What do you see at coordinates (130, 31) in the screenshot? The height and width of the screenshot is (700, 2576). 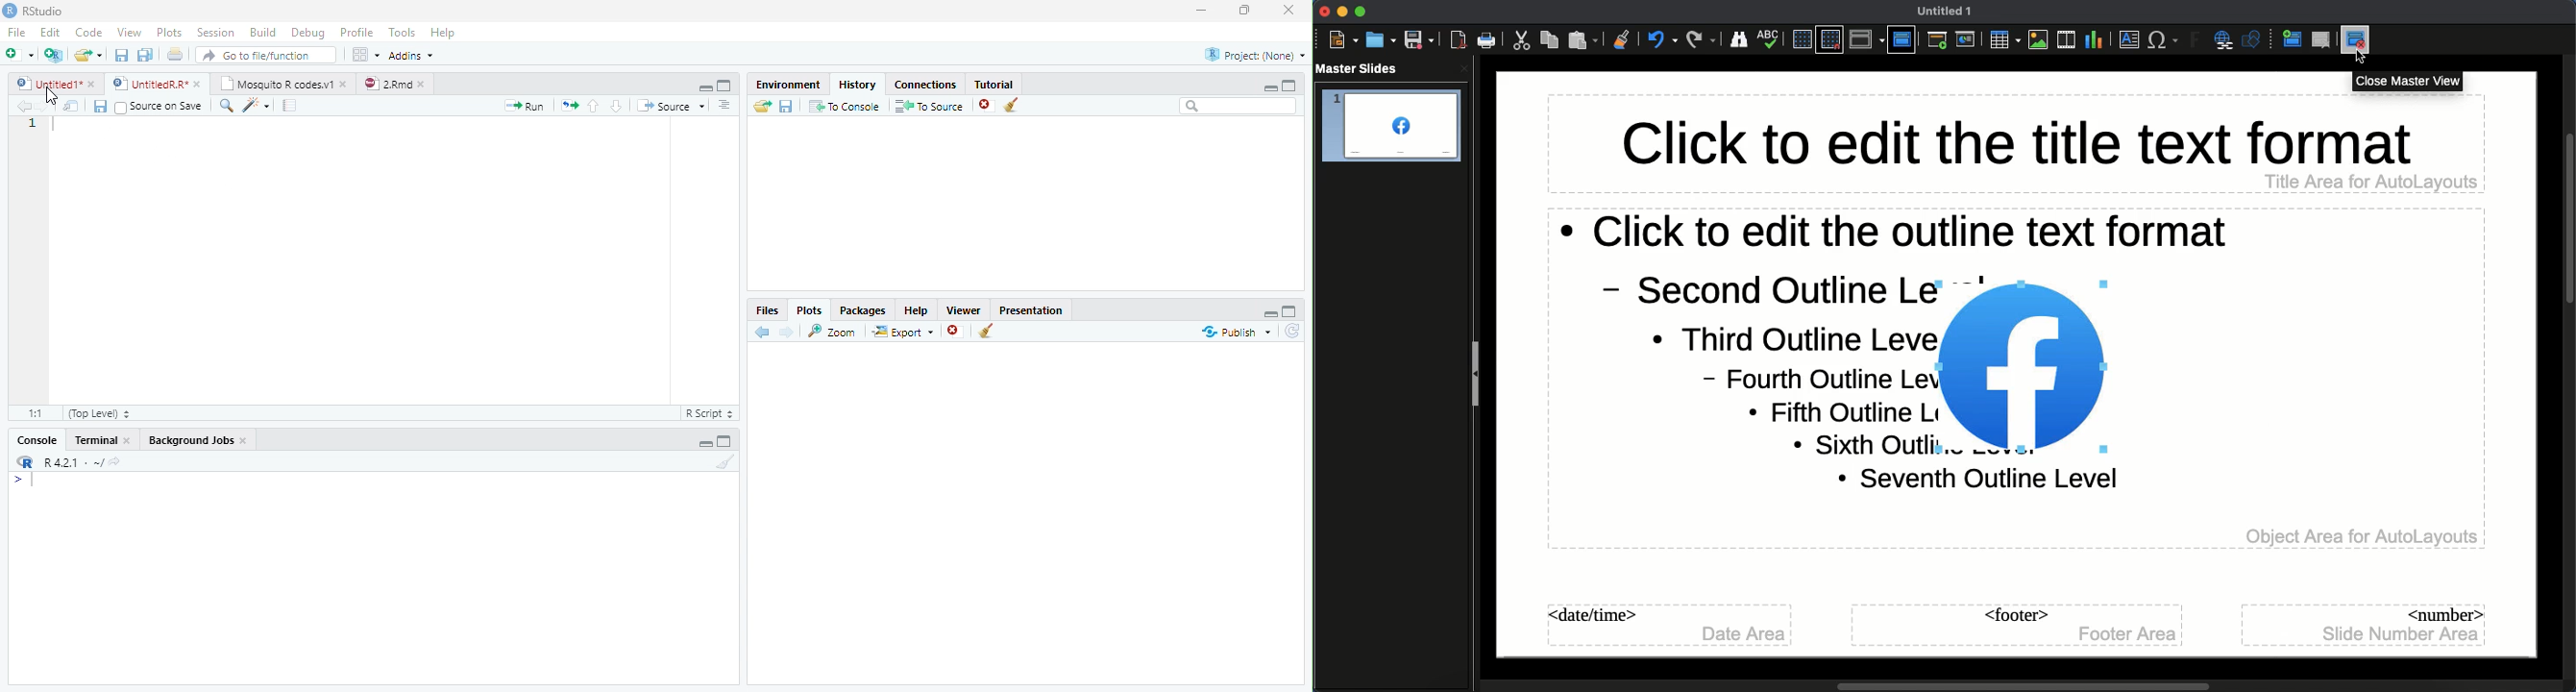 I see `View` at bounding box center [130, 31].